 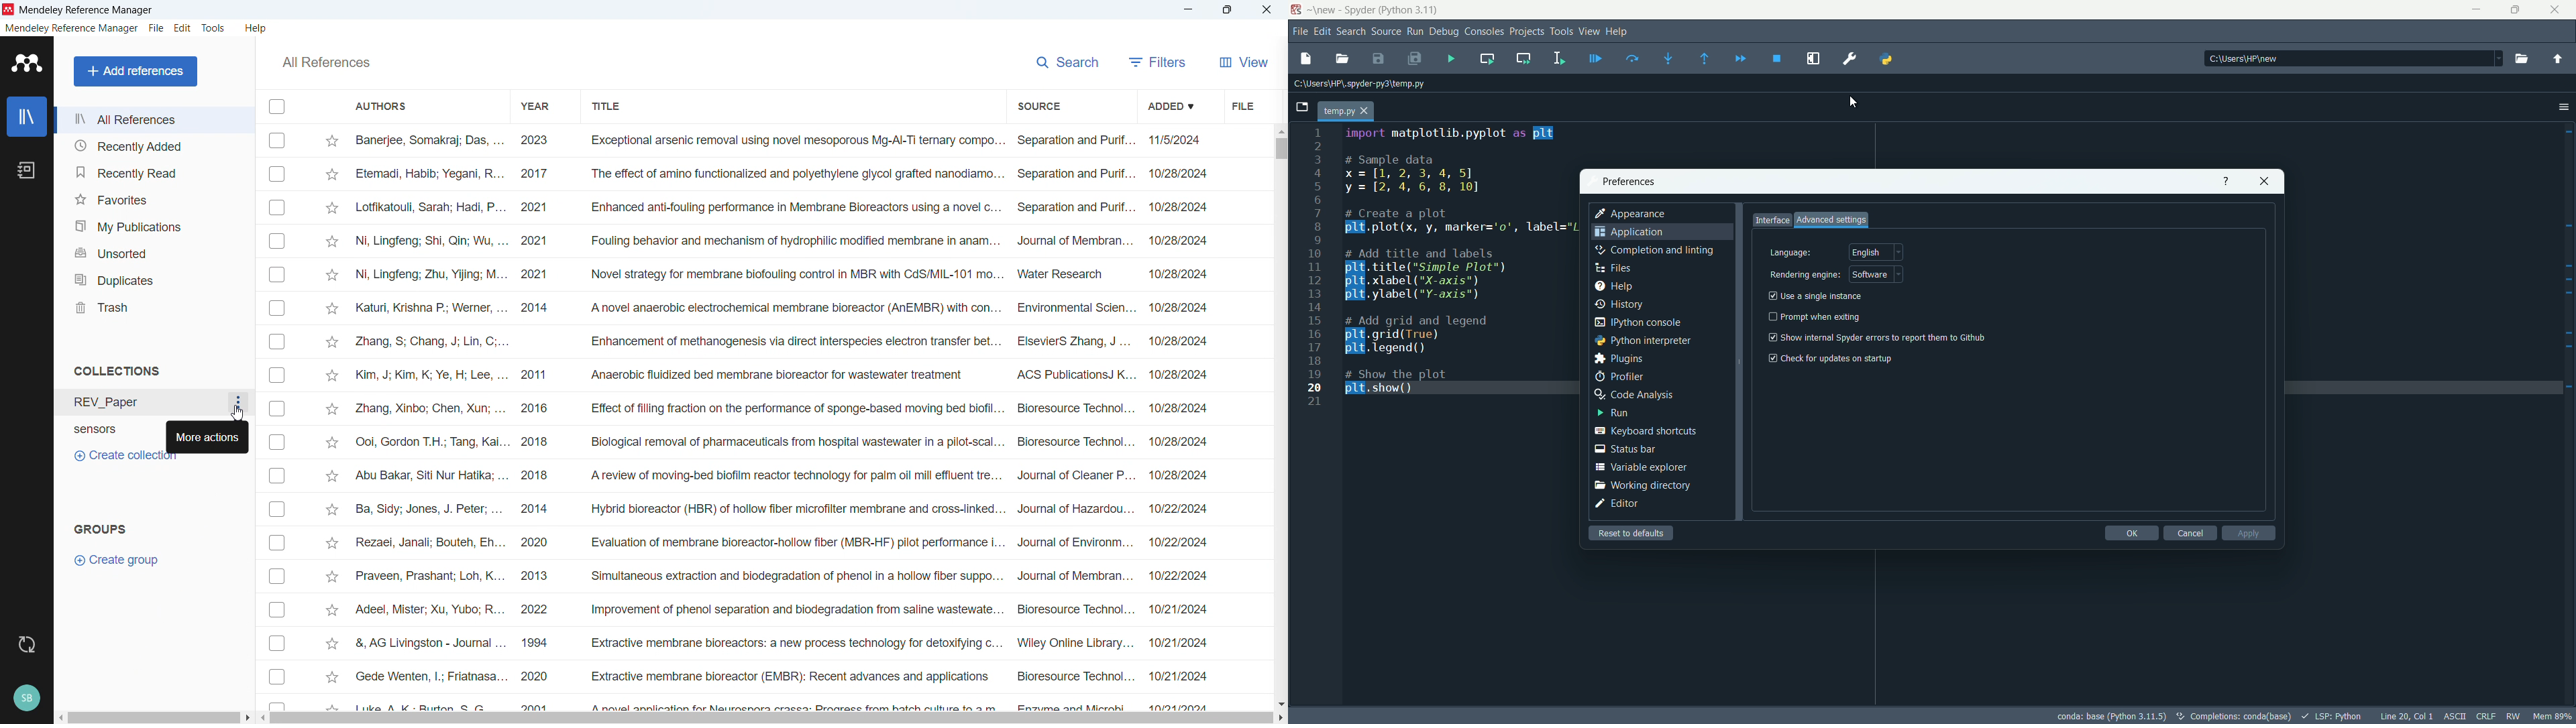 I want to click on LSP:Python, so click(x=2332, y=717).